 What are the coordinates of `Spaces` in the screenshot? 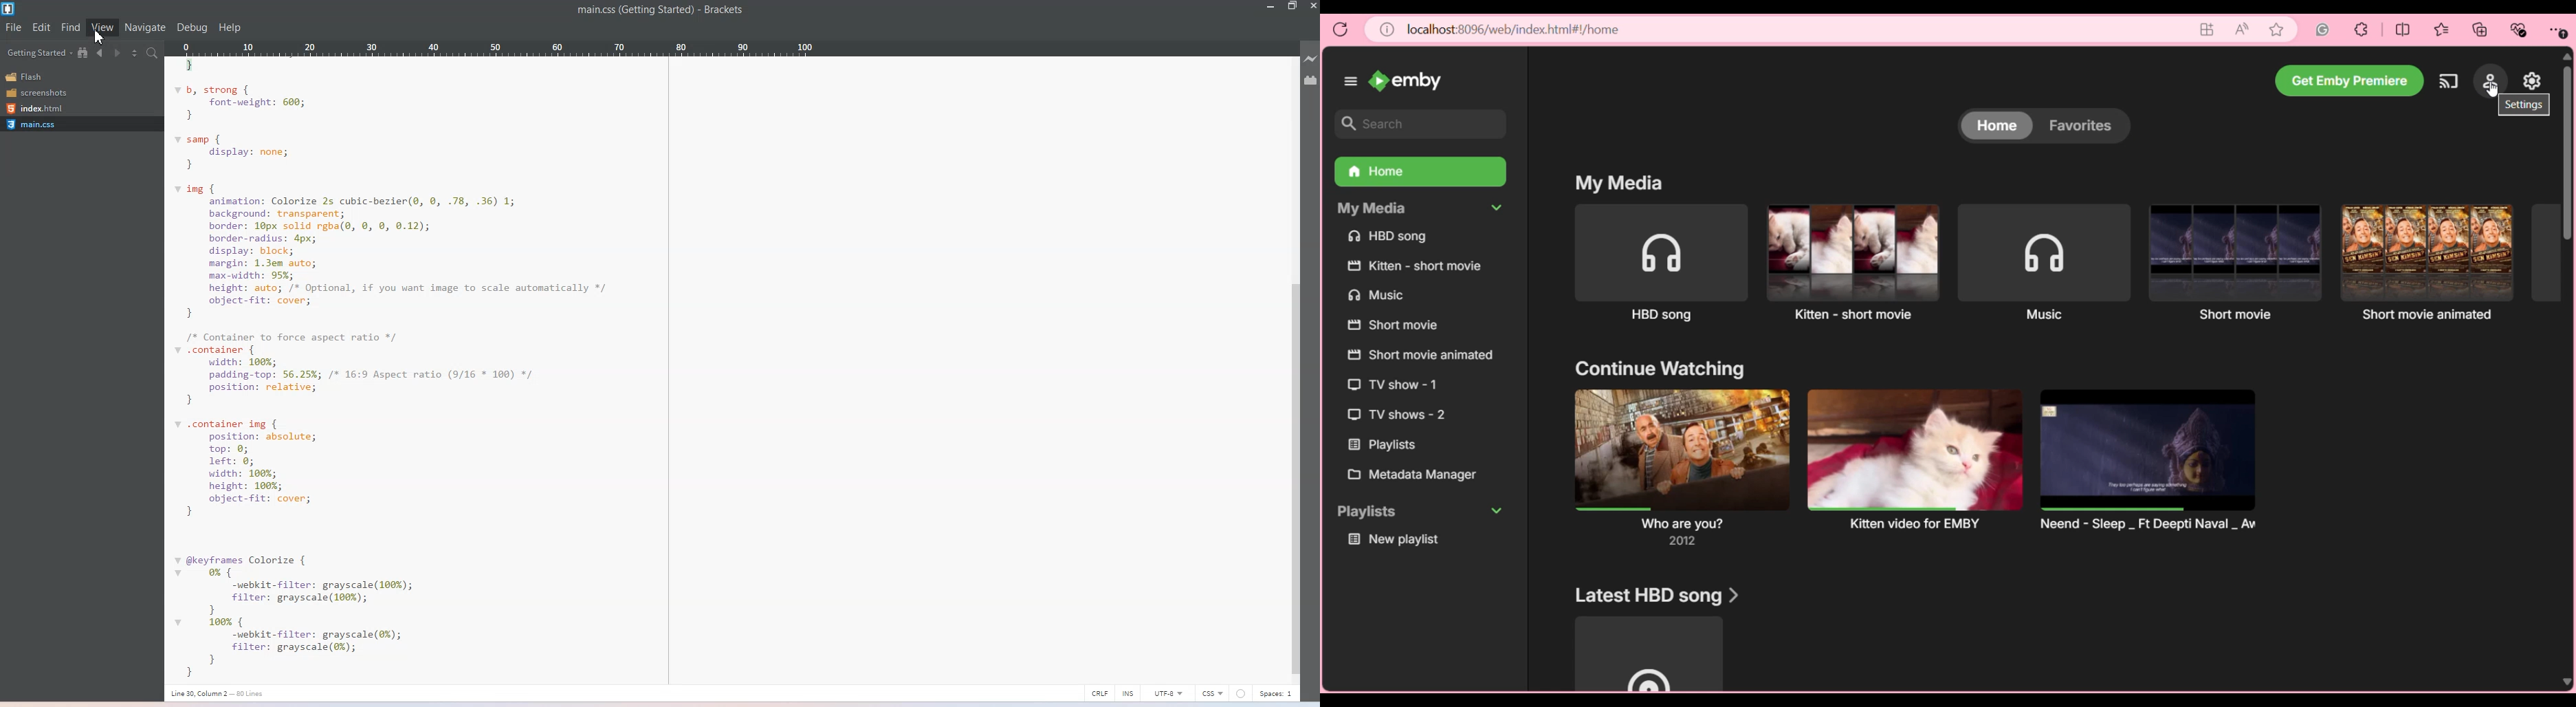 It's located at (1279, 694).